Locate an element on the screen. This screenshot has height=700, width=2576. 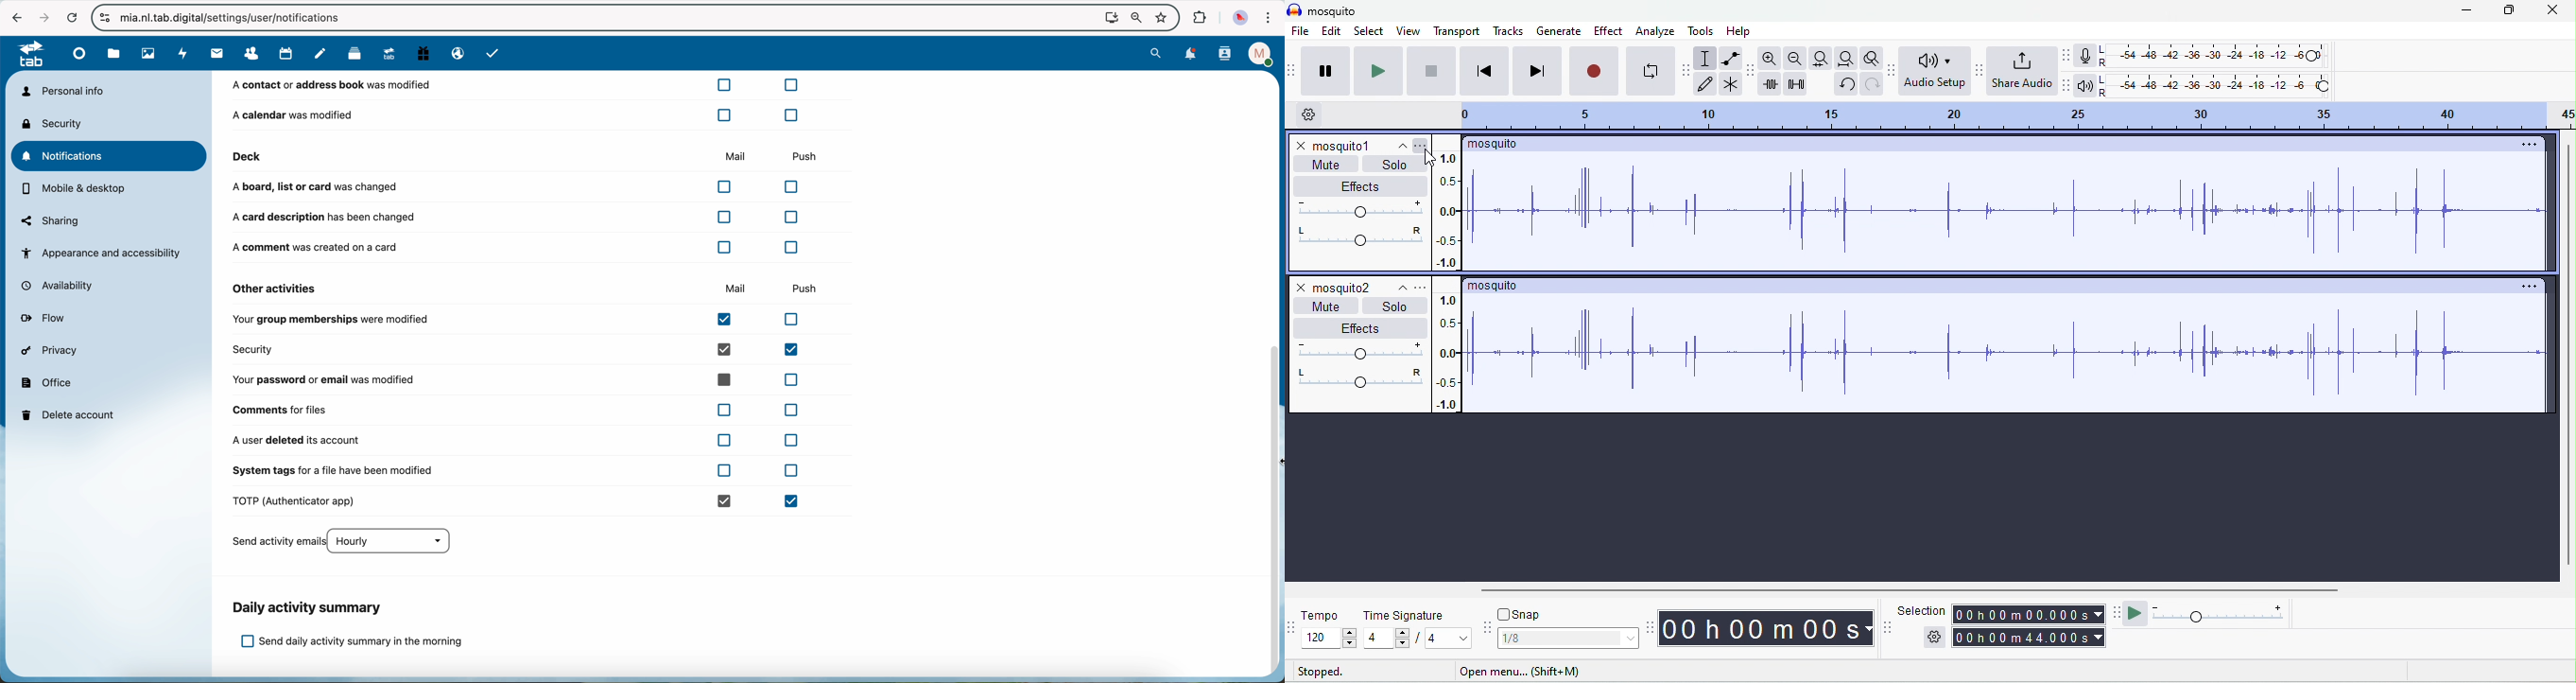
task is located at coordinates (494, 55).